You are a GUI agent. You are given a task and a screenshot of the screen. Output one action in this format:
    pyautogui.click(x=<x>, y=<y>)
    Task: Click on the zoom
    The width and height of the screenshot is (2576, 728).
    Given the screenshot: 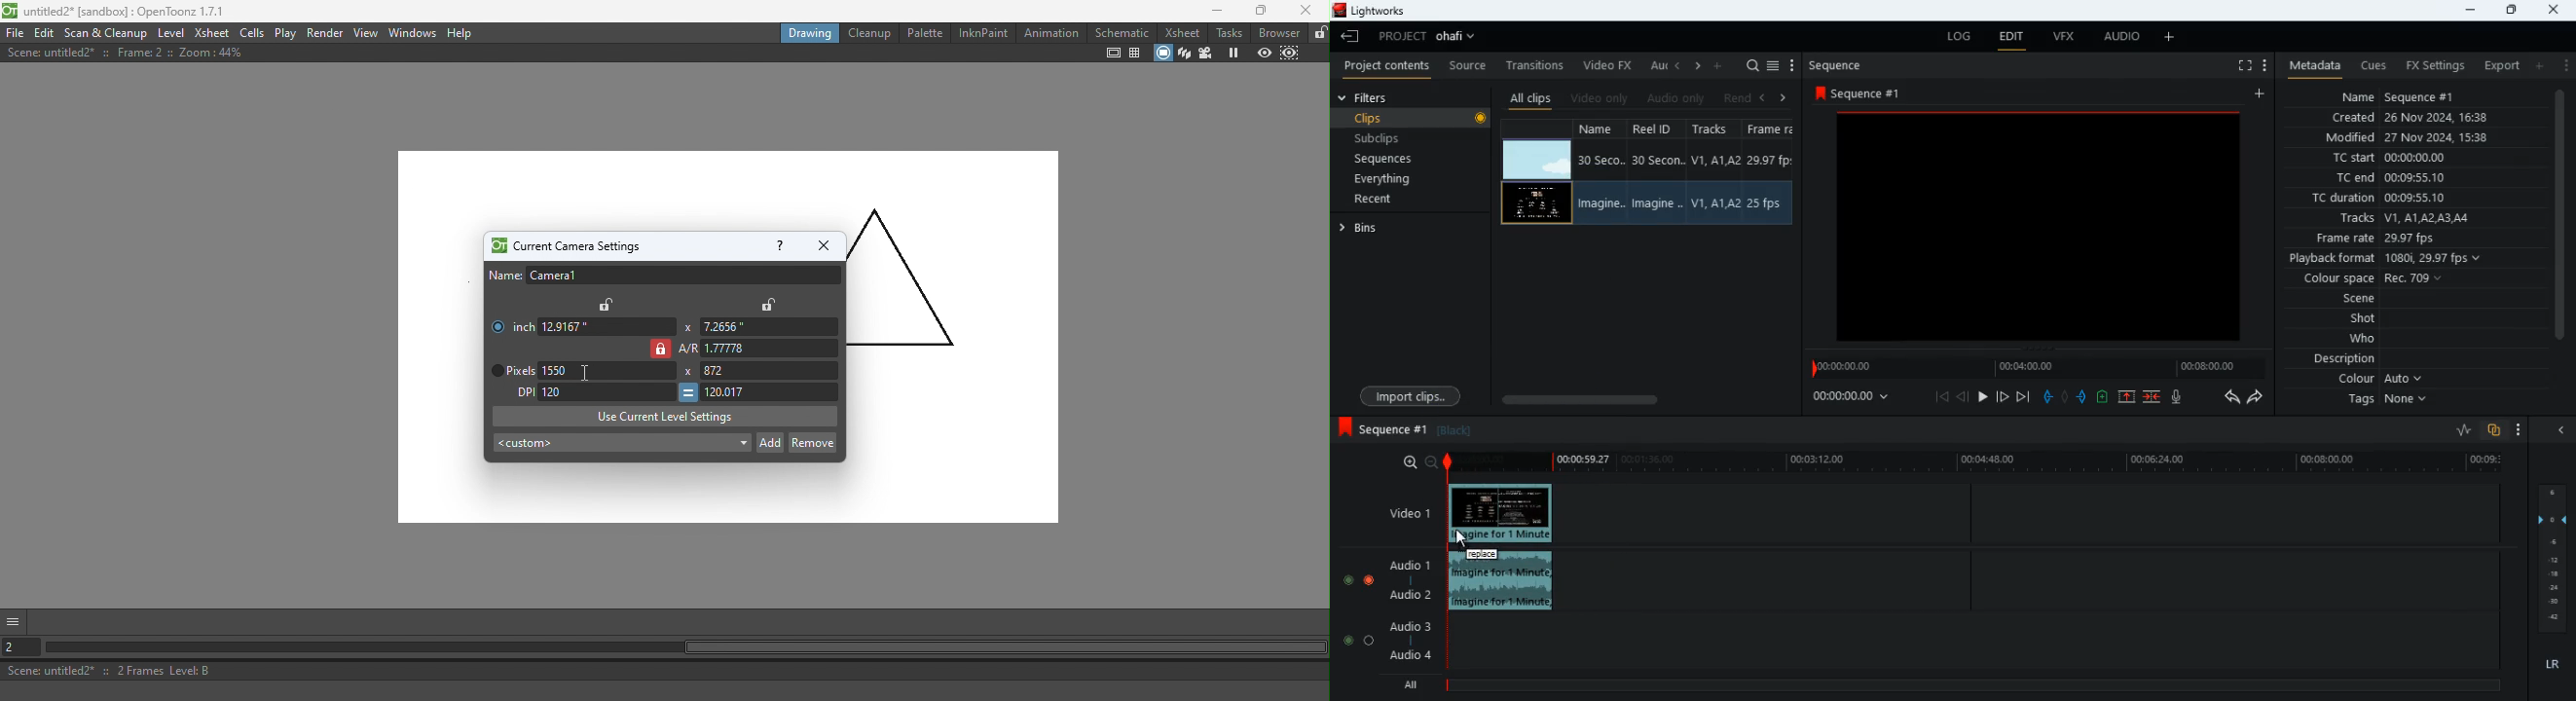 What is the action you would take?
    pyautogui.click(x=1413, y=461)
    